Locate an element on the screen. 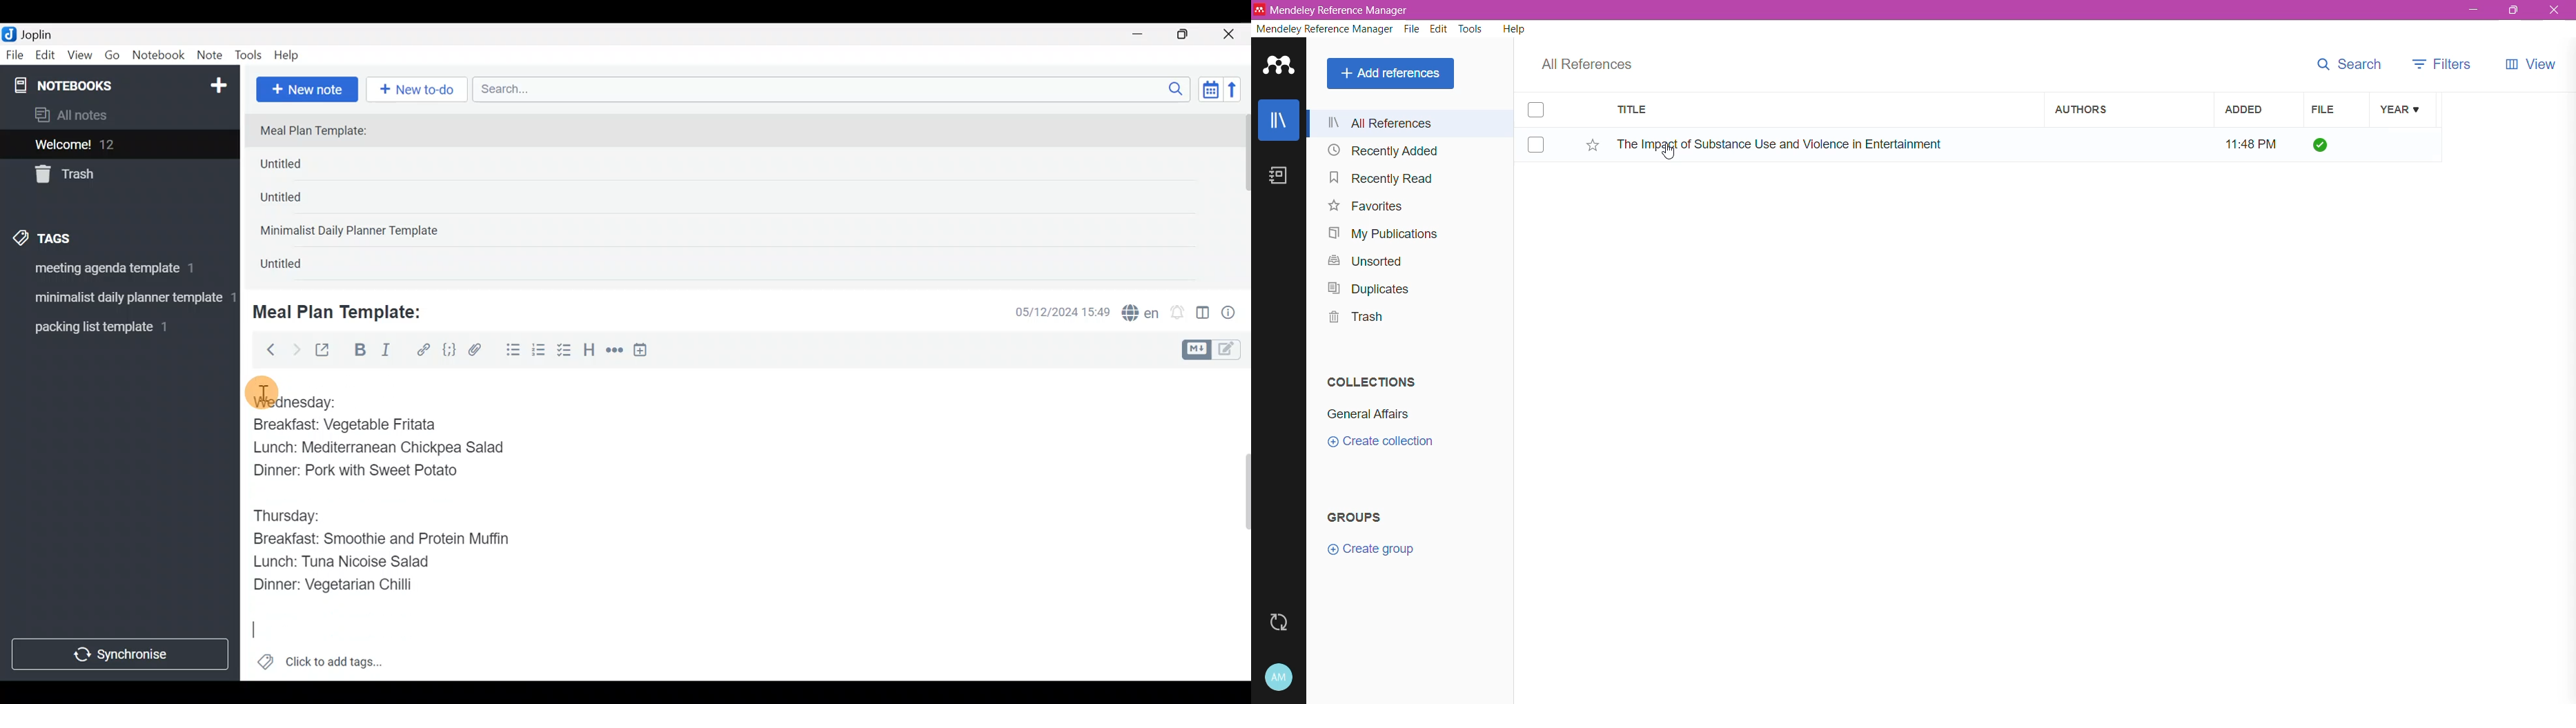 Image resolution: width=2576 pixels, height=728 pixels. All References is located at coordinates (1402, 122).